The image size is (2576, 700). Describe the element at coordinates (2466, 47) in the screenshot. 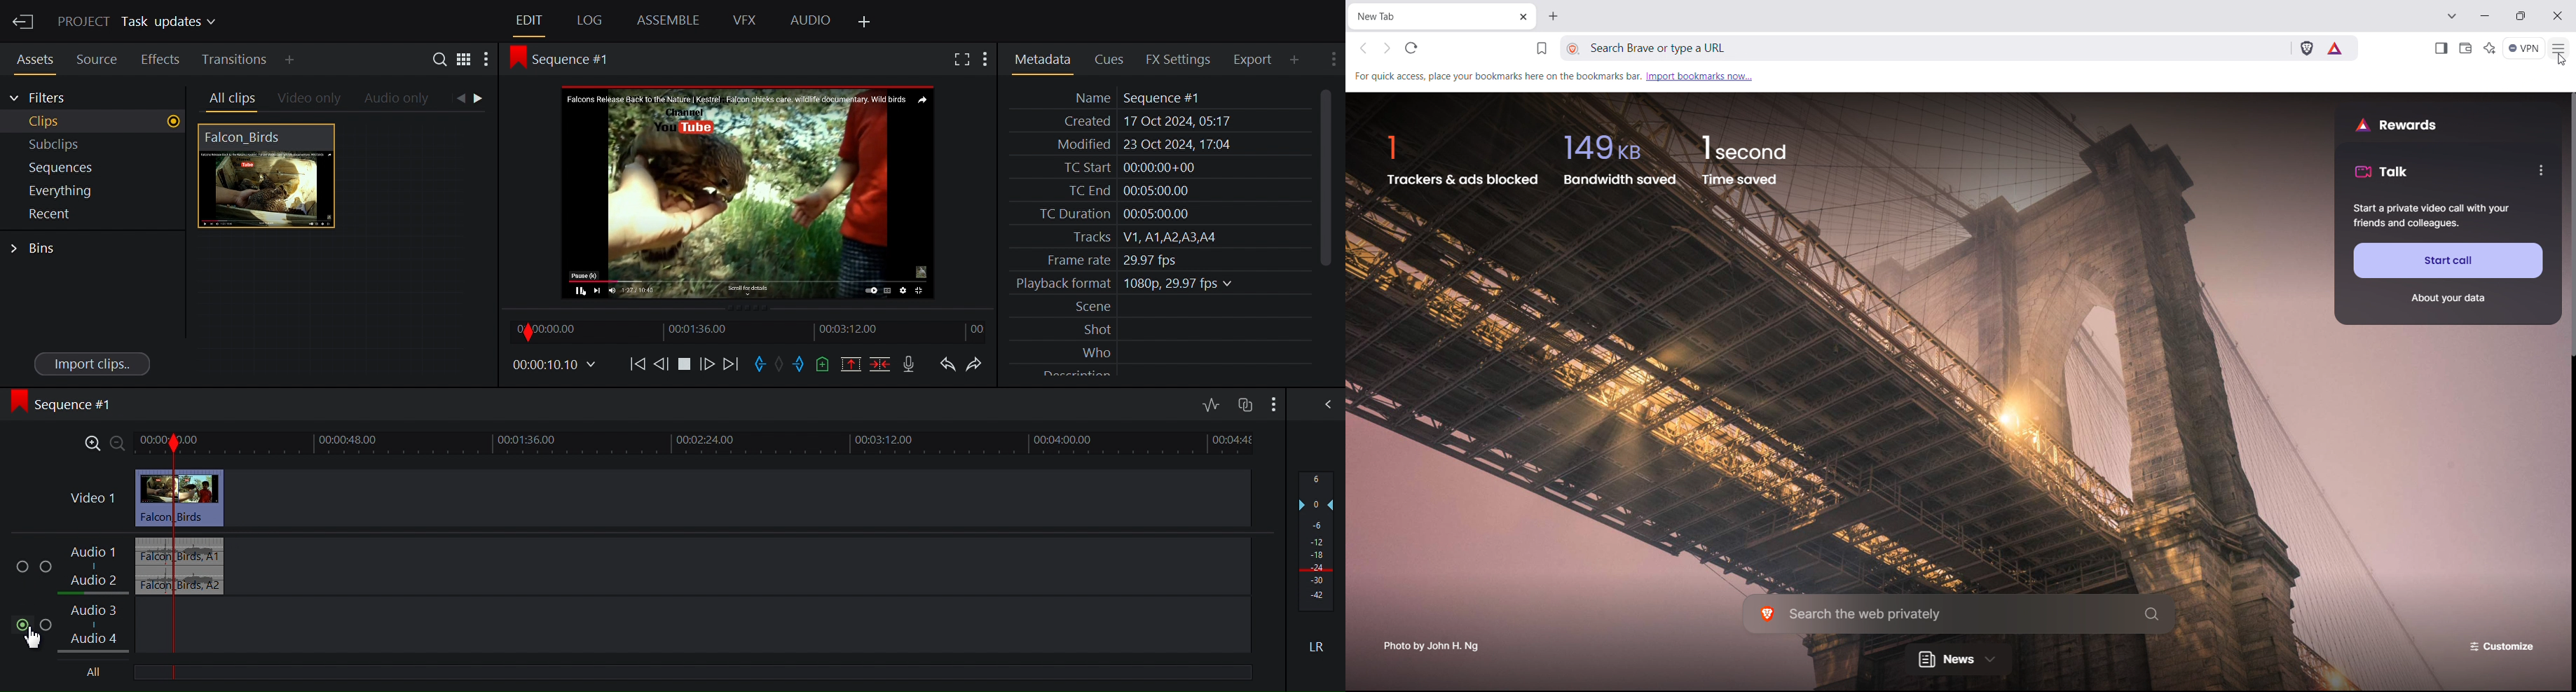

I see `wallet` at that location.